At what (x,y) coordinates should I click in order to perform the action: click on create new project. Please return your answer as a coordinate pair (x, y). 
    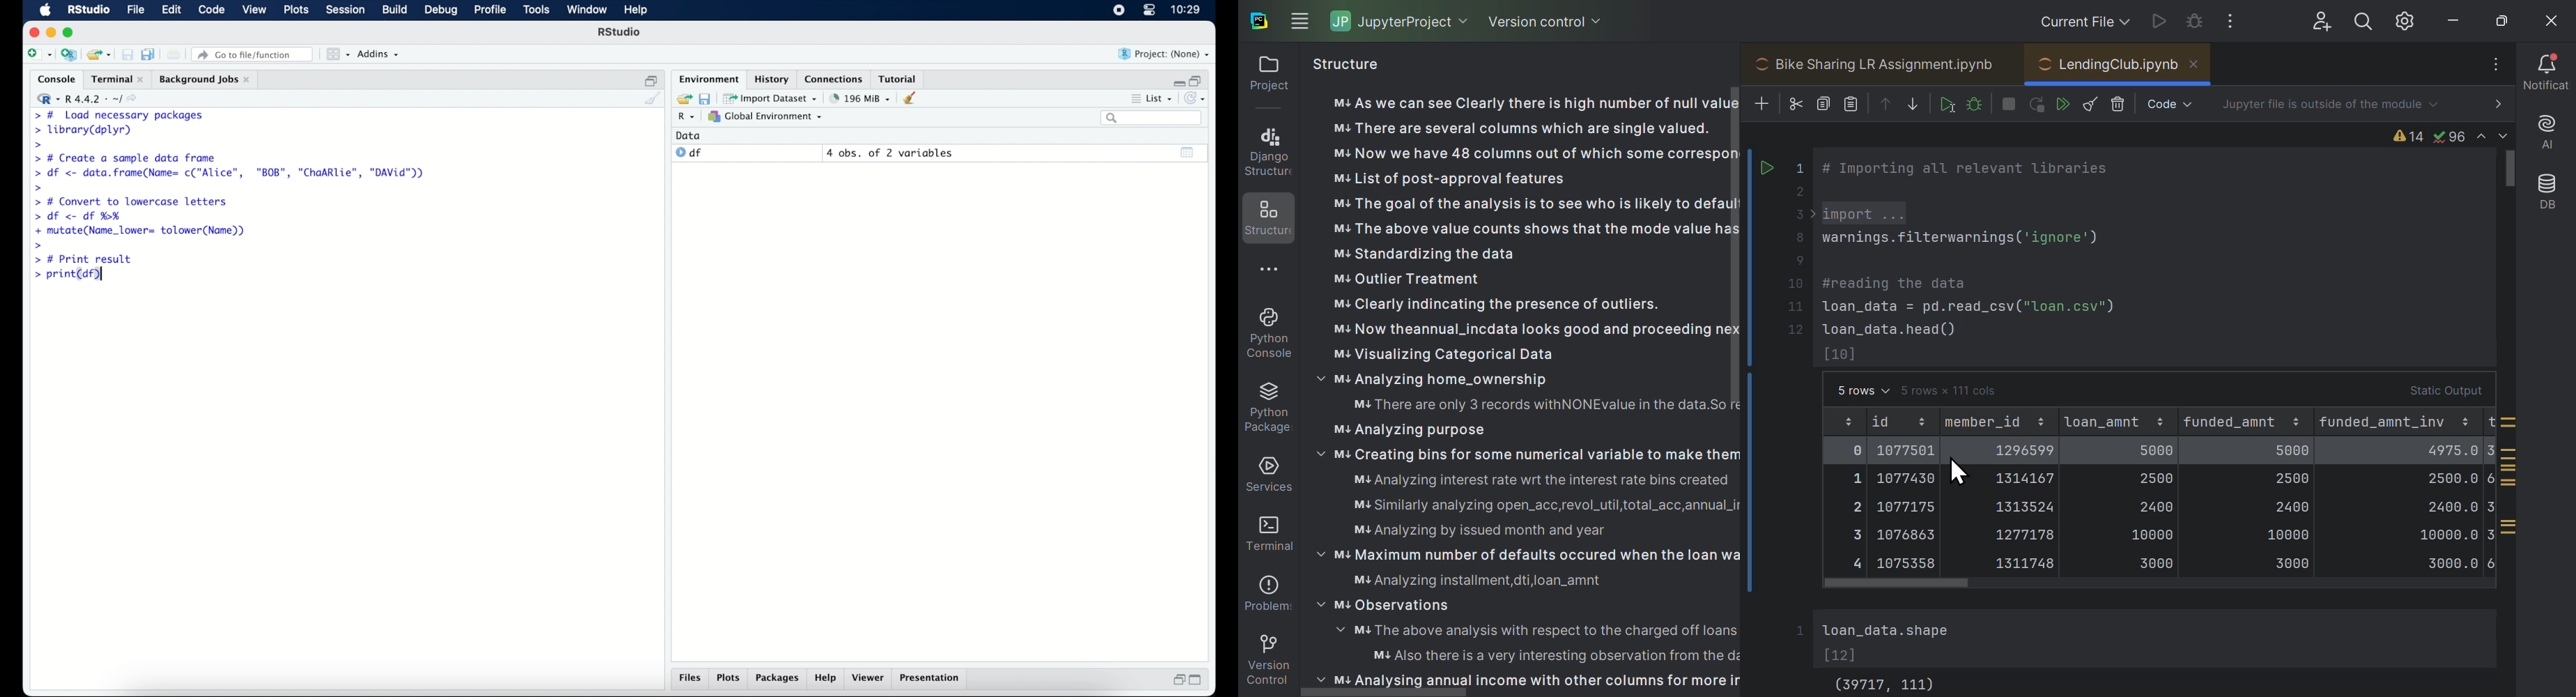
    Looking at the image, I should click on (69, 56).